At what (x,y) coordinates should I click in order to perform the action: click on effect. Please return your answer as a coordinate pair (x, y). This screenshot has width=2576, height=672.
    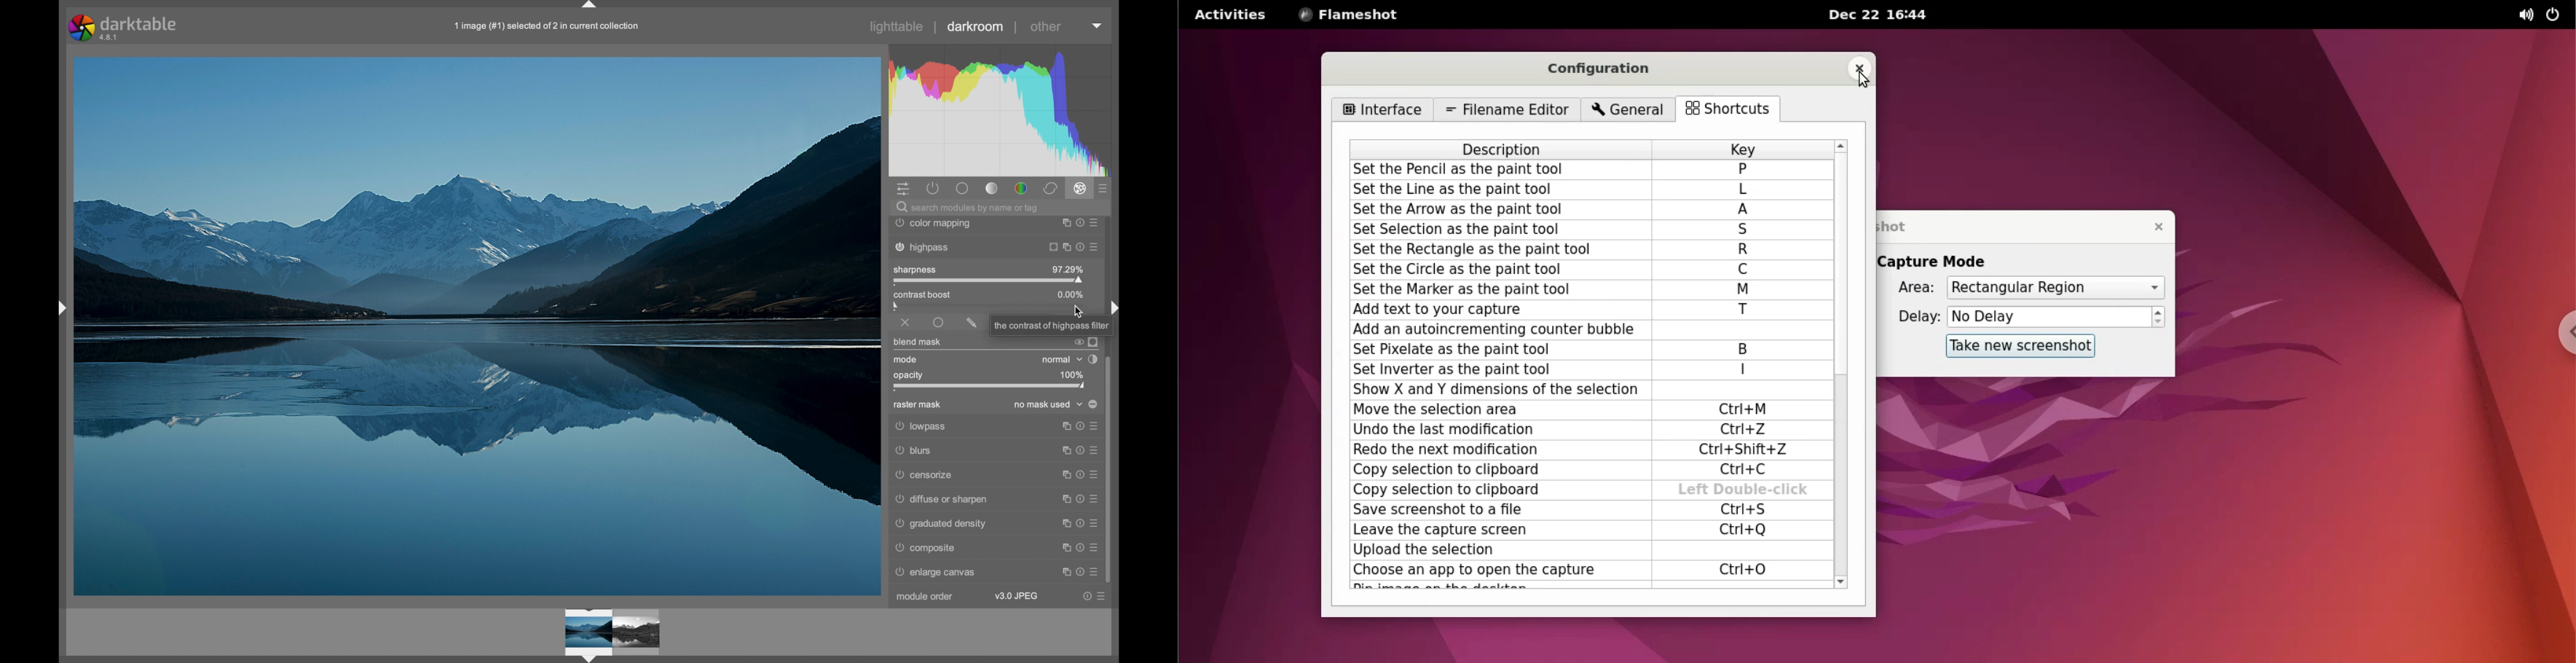
    Looking at the image, I should click on (1080, 188).